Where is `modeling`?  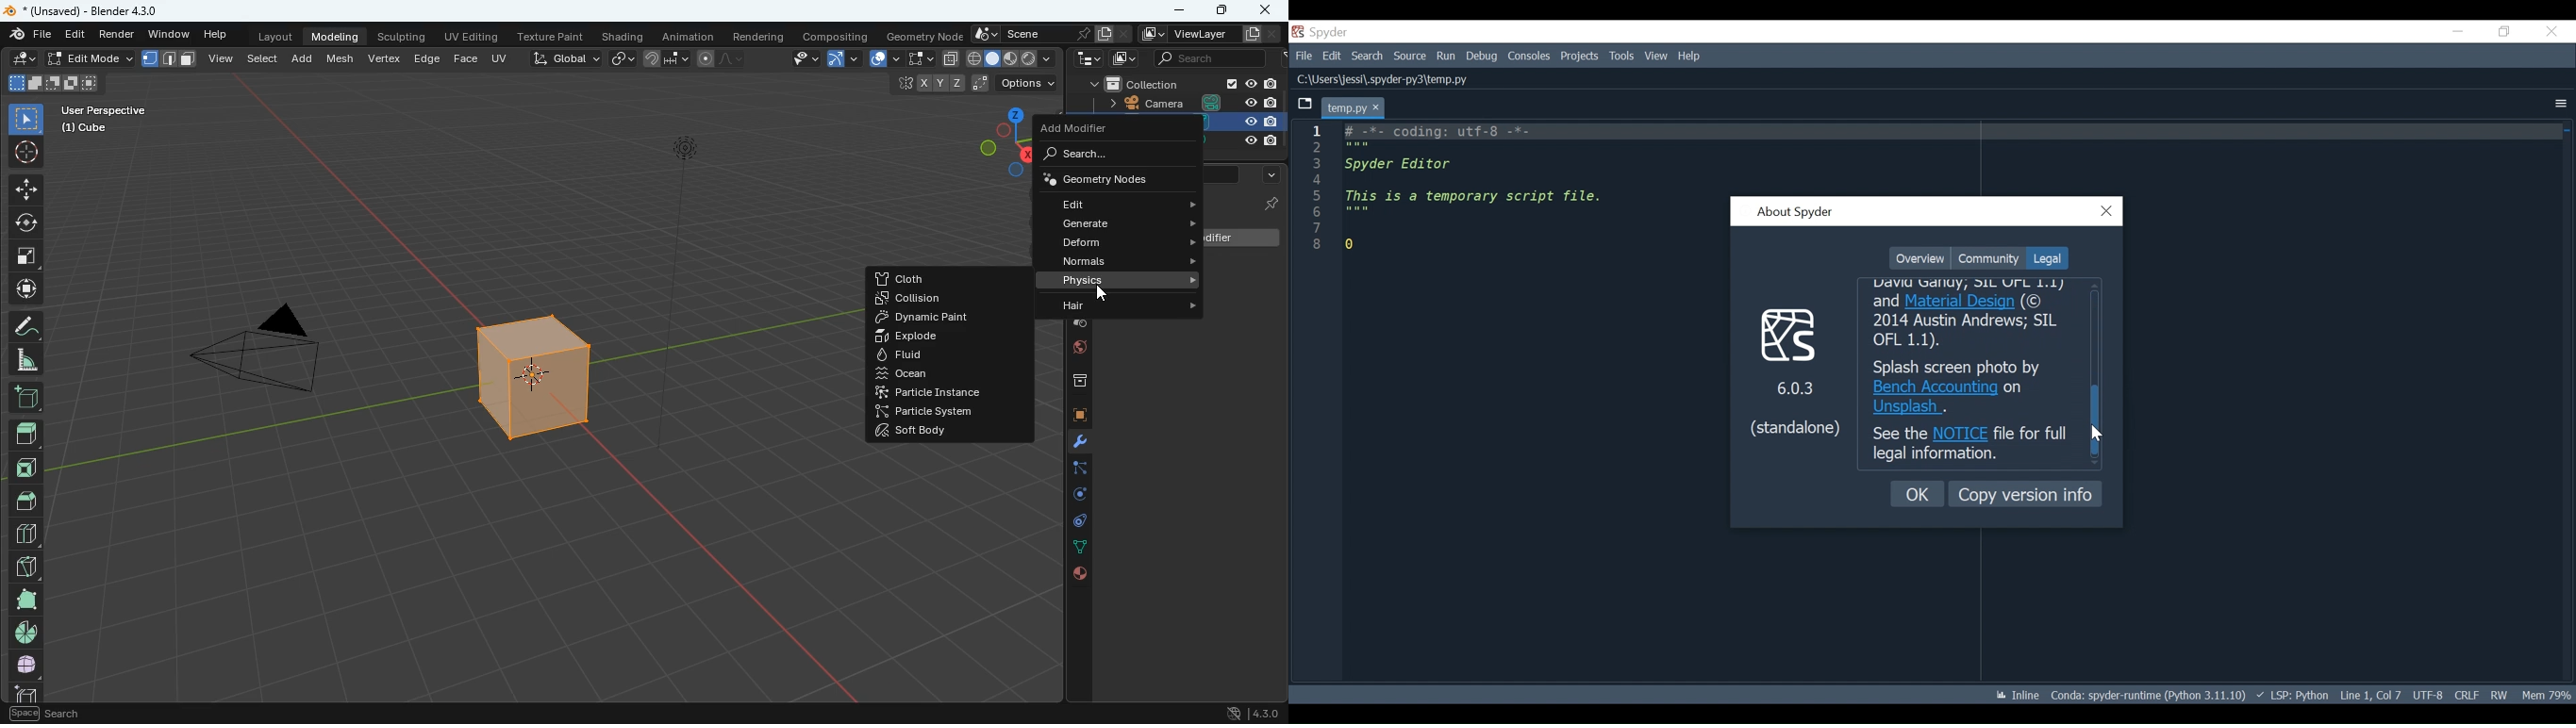 modeling is located at coordinates (336, 35).